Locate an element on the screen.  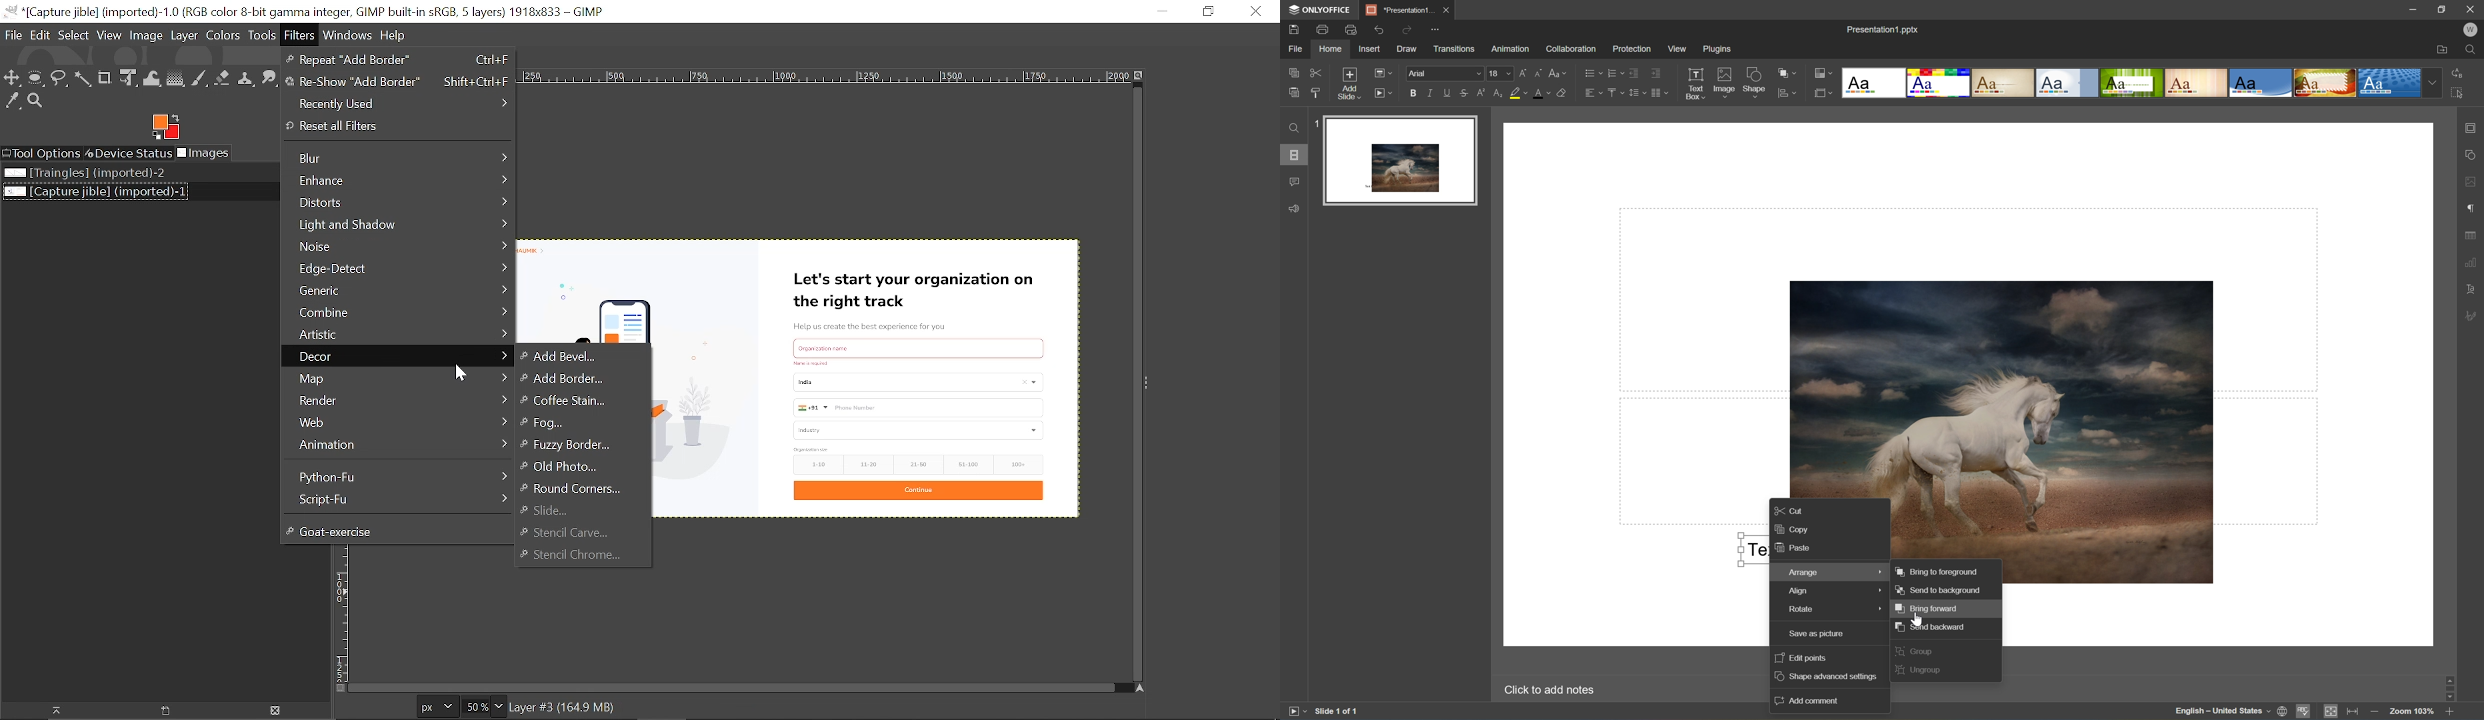
Green Leaf is located at coordinates (2132, 83).